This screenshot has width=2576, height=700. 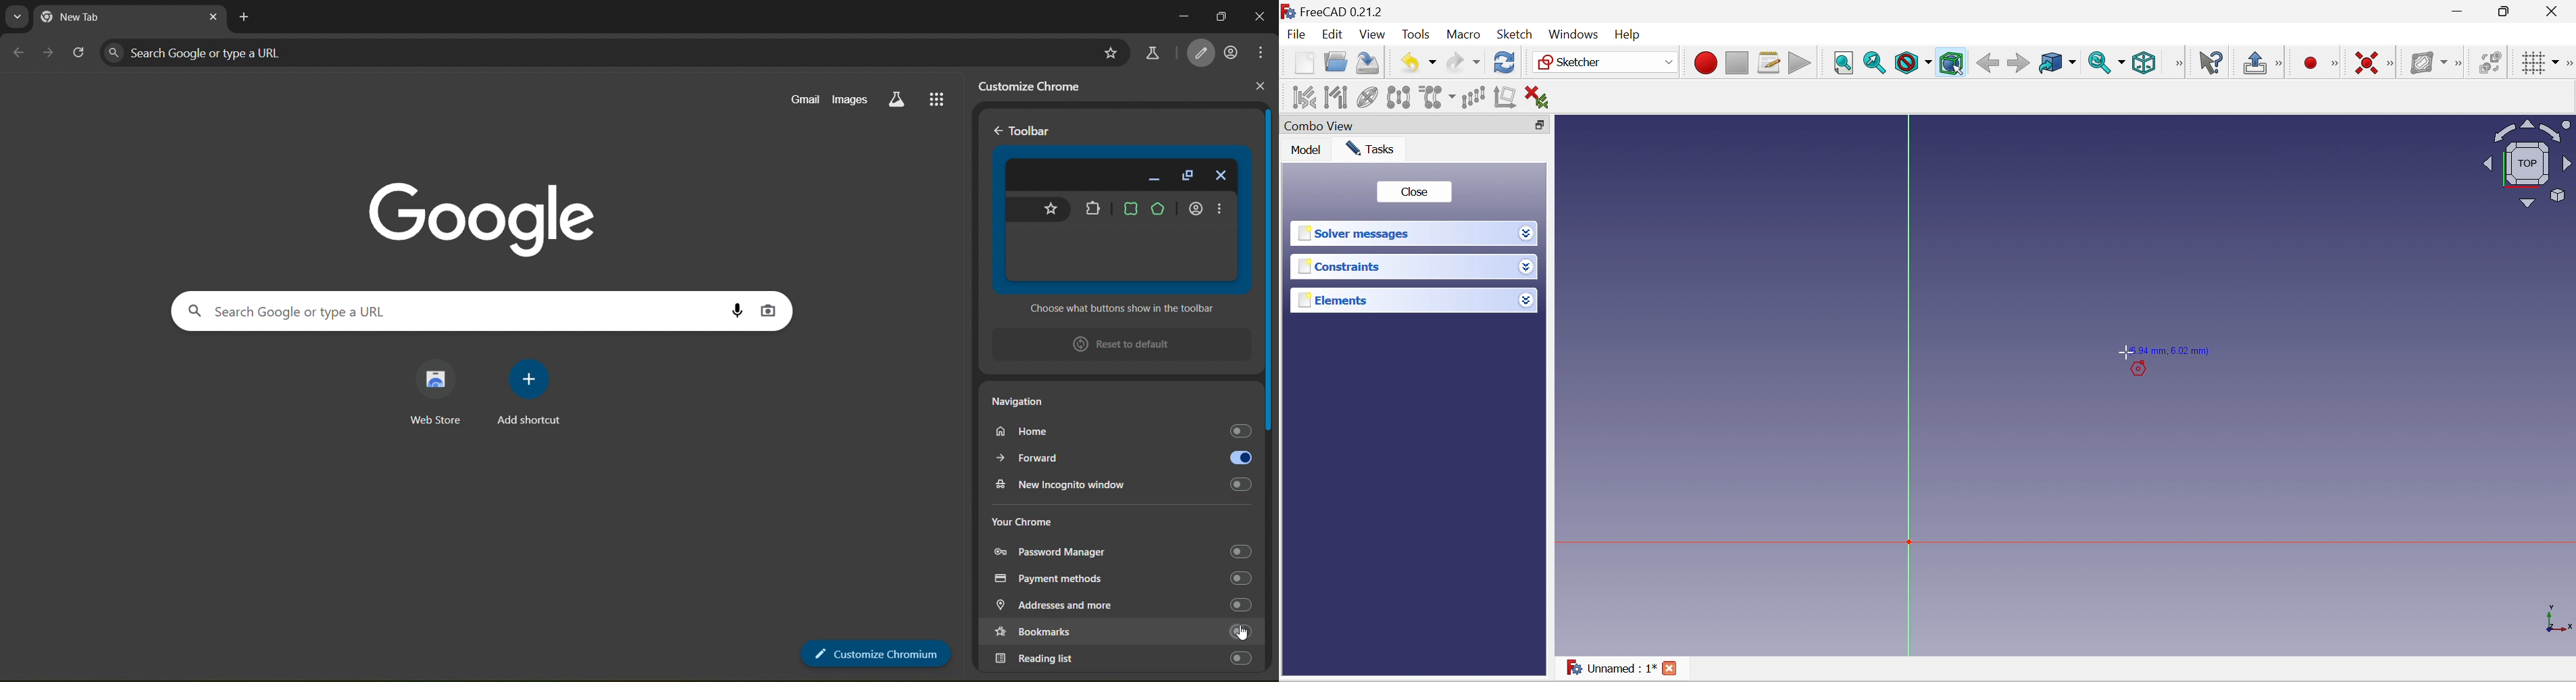 What do you see at coordinates (735, 307) in the screenshot?
I see `voice search` at bounding box center [735, 307].